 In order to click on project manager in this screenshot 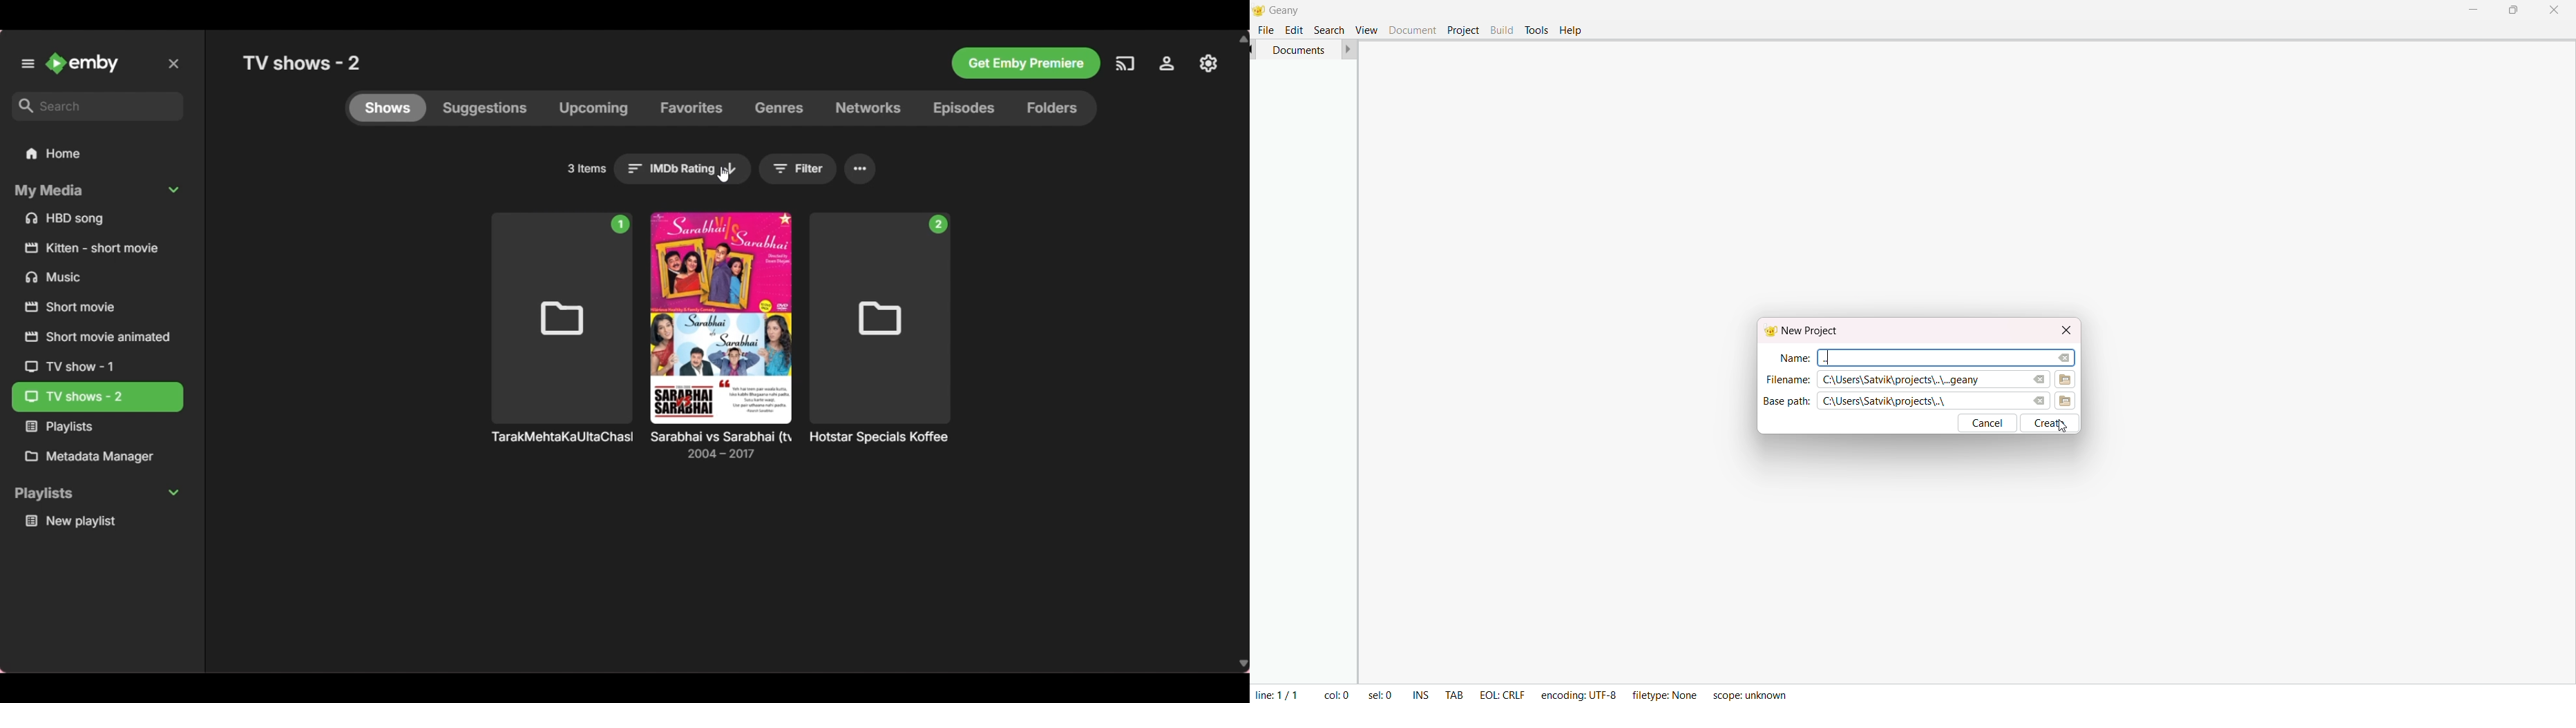, I will do `click(1299, 371)`.